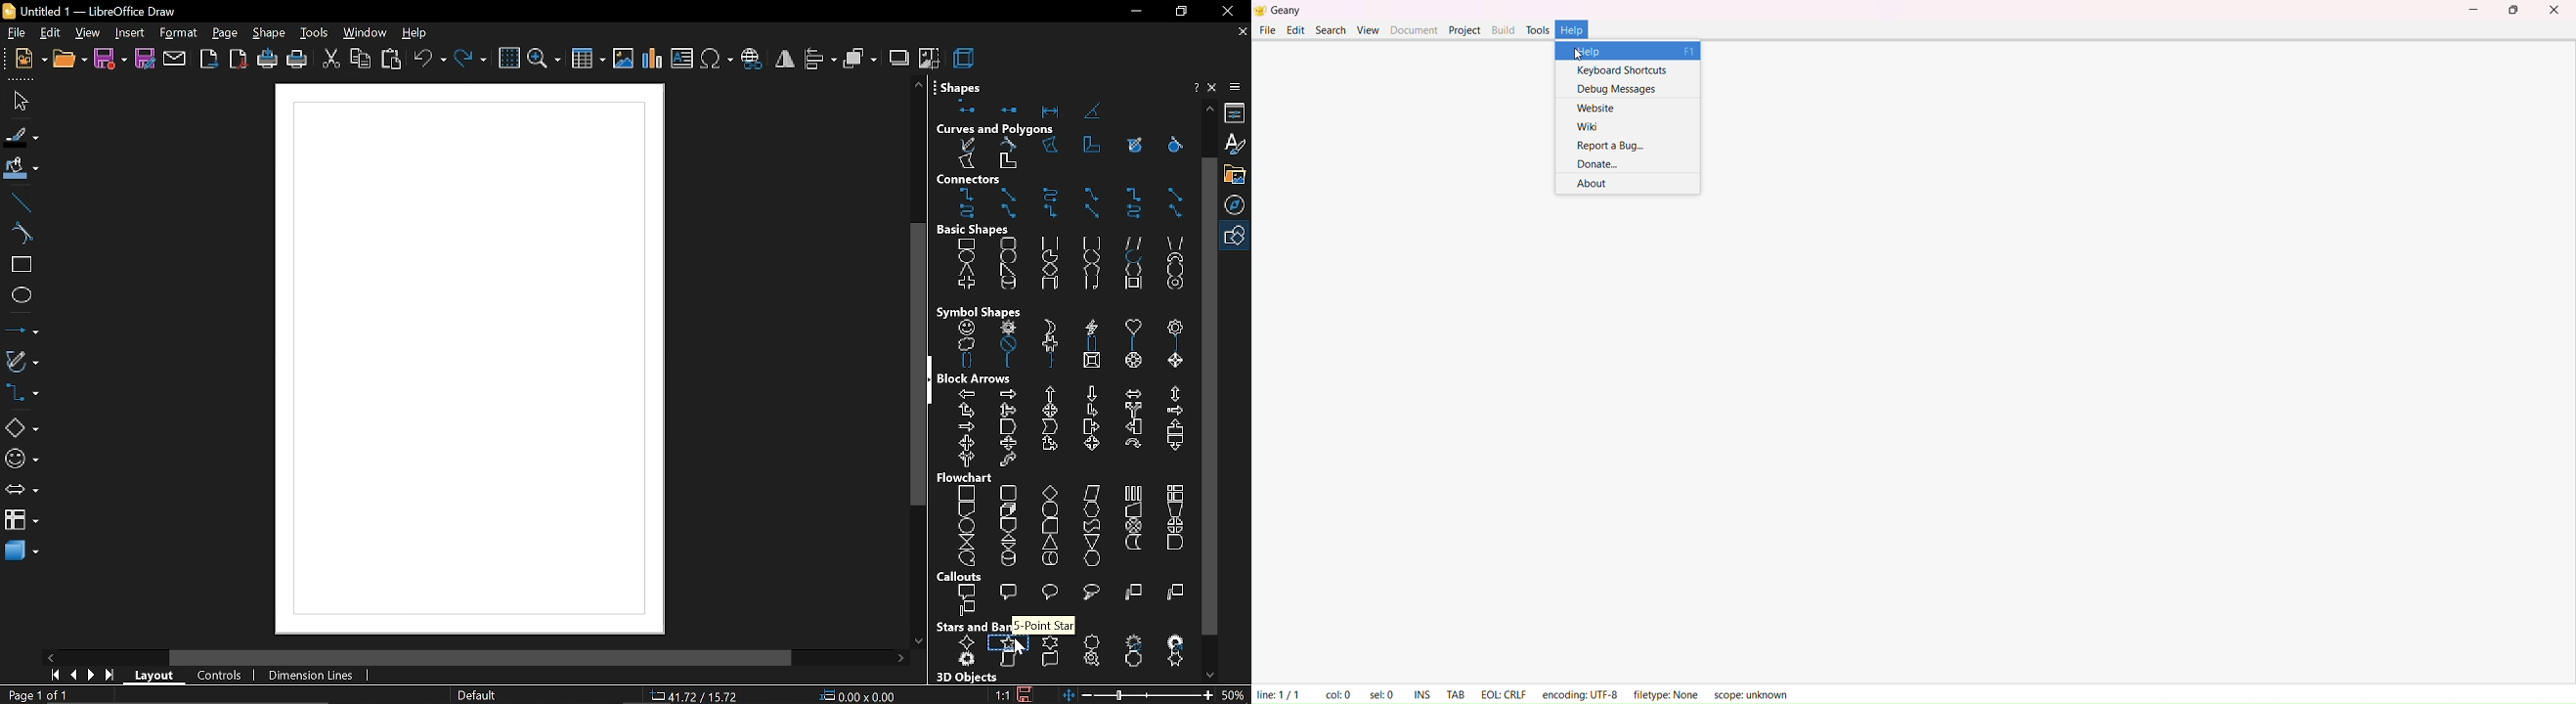  I want to click on curves and polygons, so click(1061, 154).